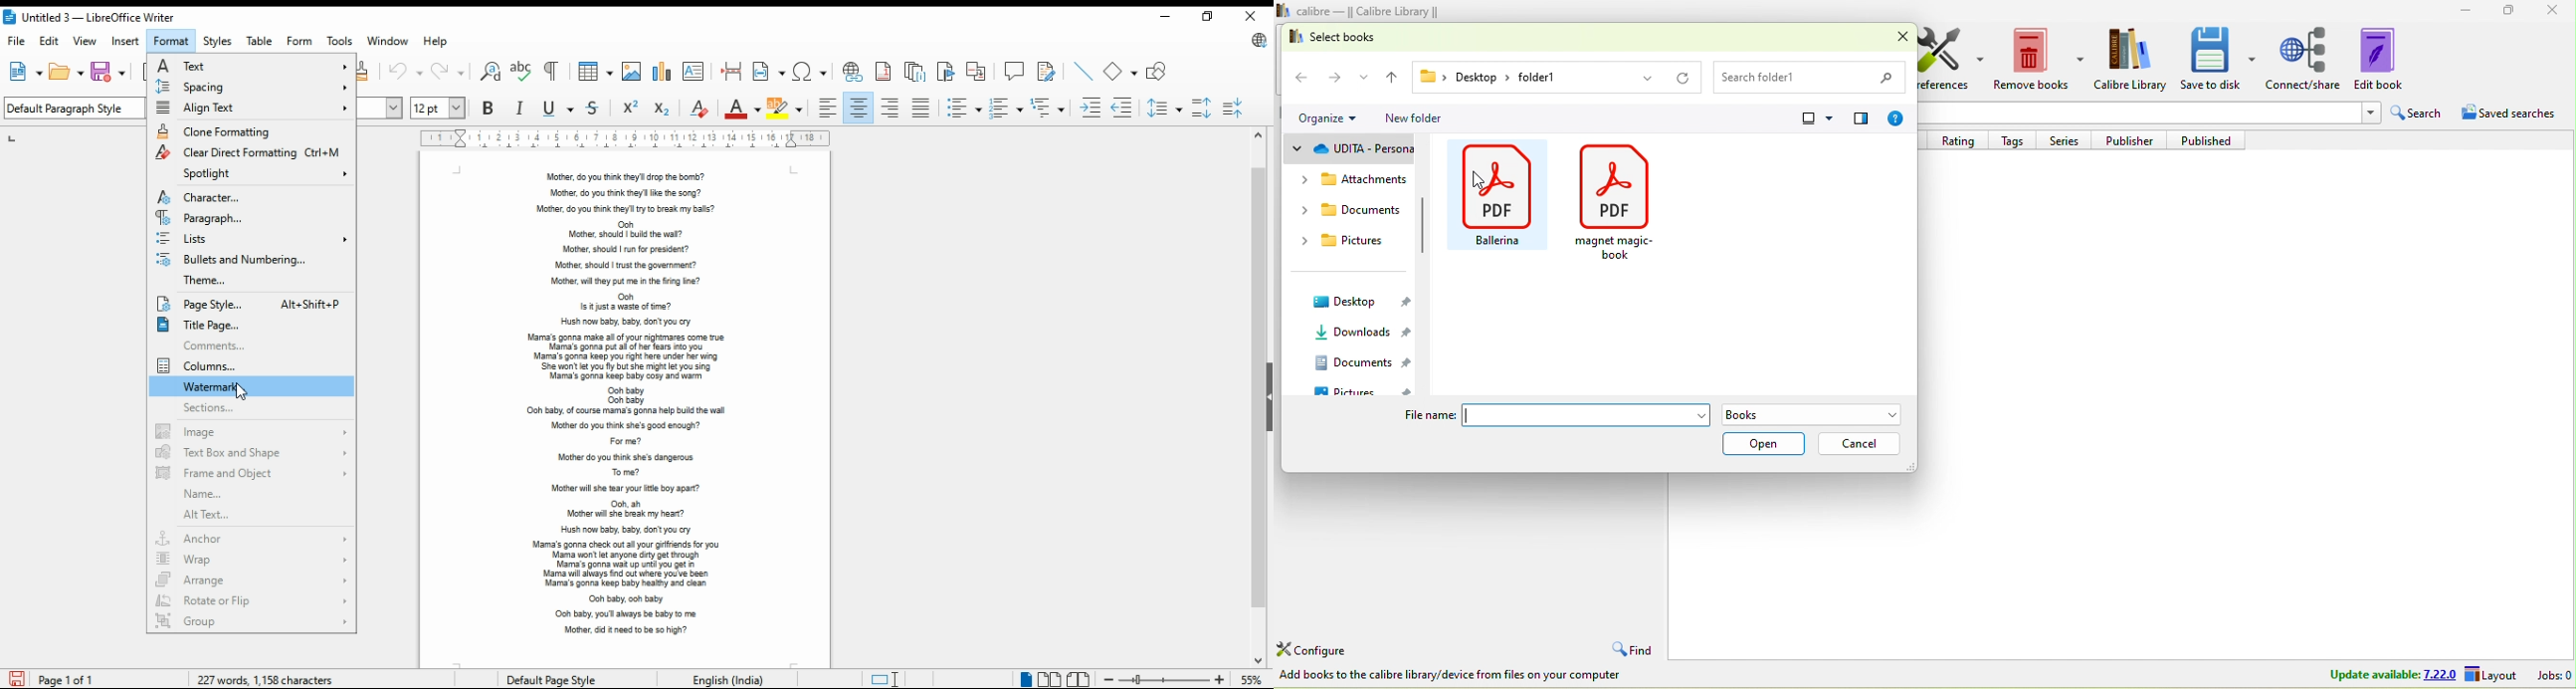  Describe the element at coordinates (2510, 111) in the screenshot. I see `saved searches` at that location.